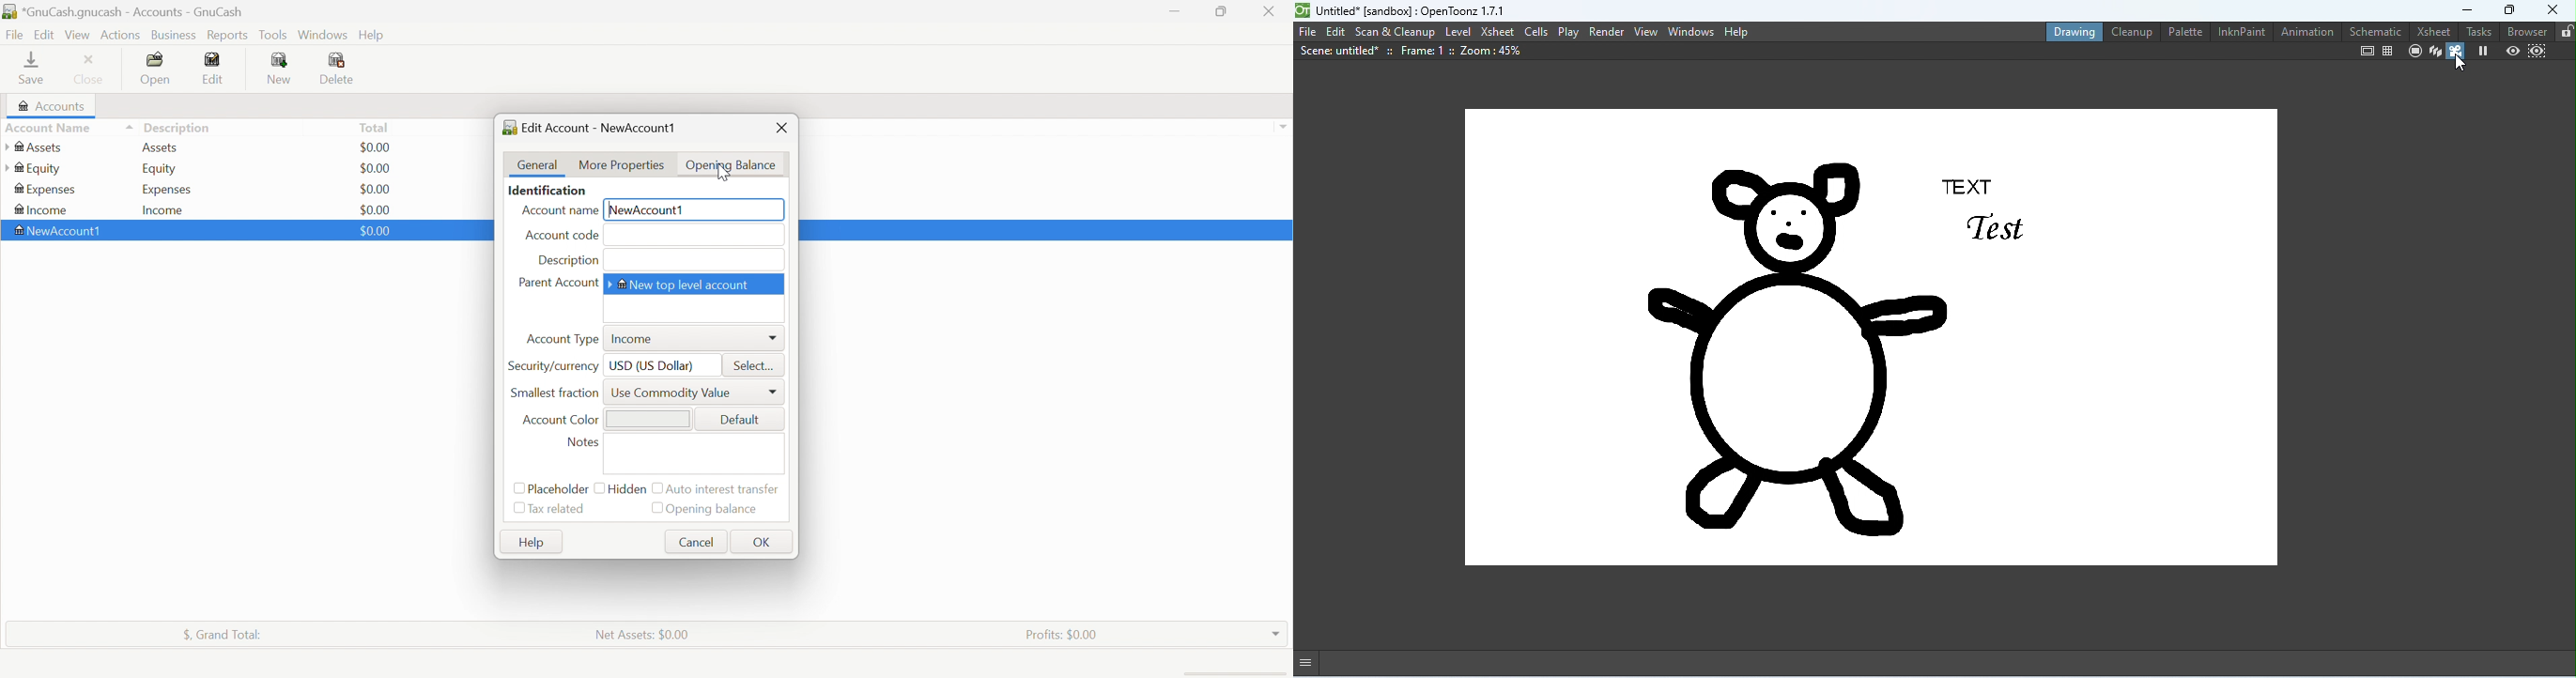 Image resolution: width=2576 pixels, height=700 pixels. Describe the element at coordinates (567, 259) in the screenshot. I see `Description` at that location.